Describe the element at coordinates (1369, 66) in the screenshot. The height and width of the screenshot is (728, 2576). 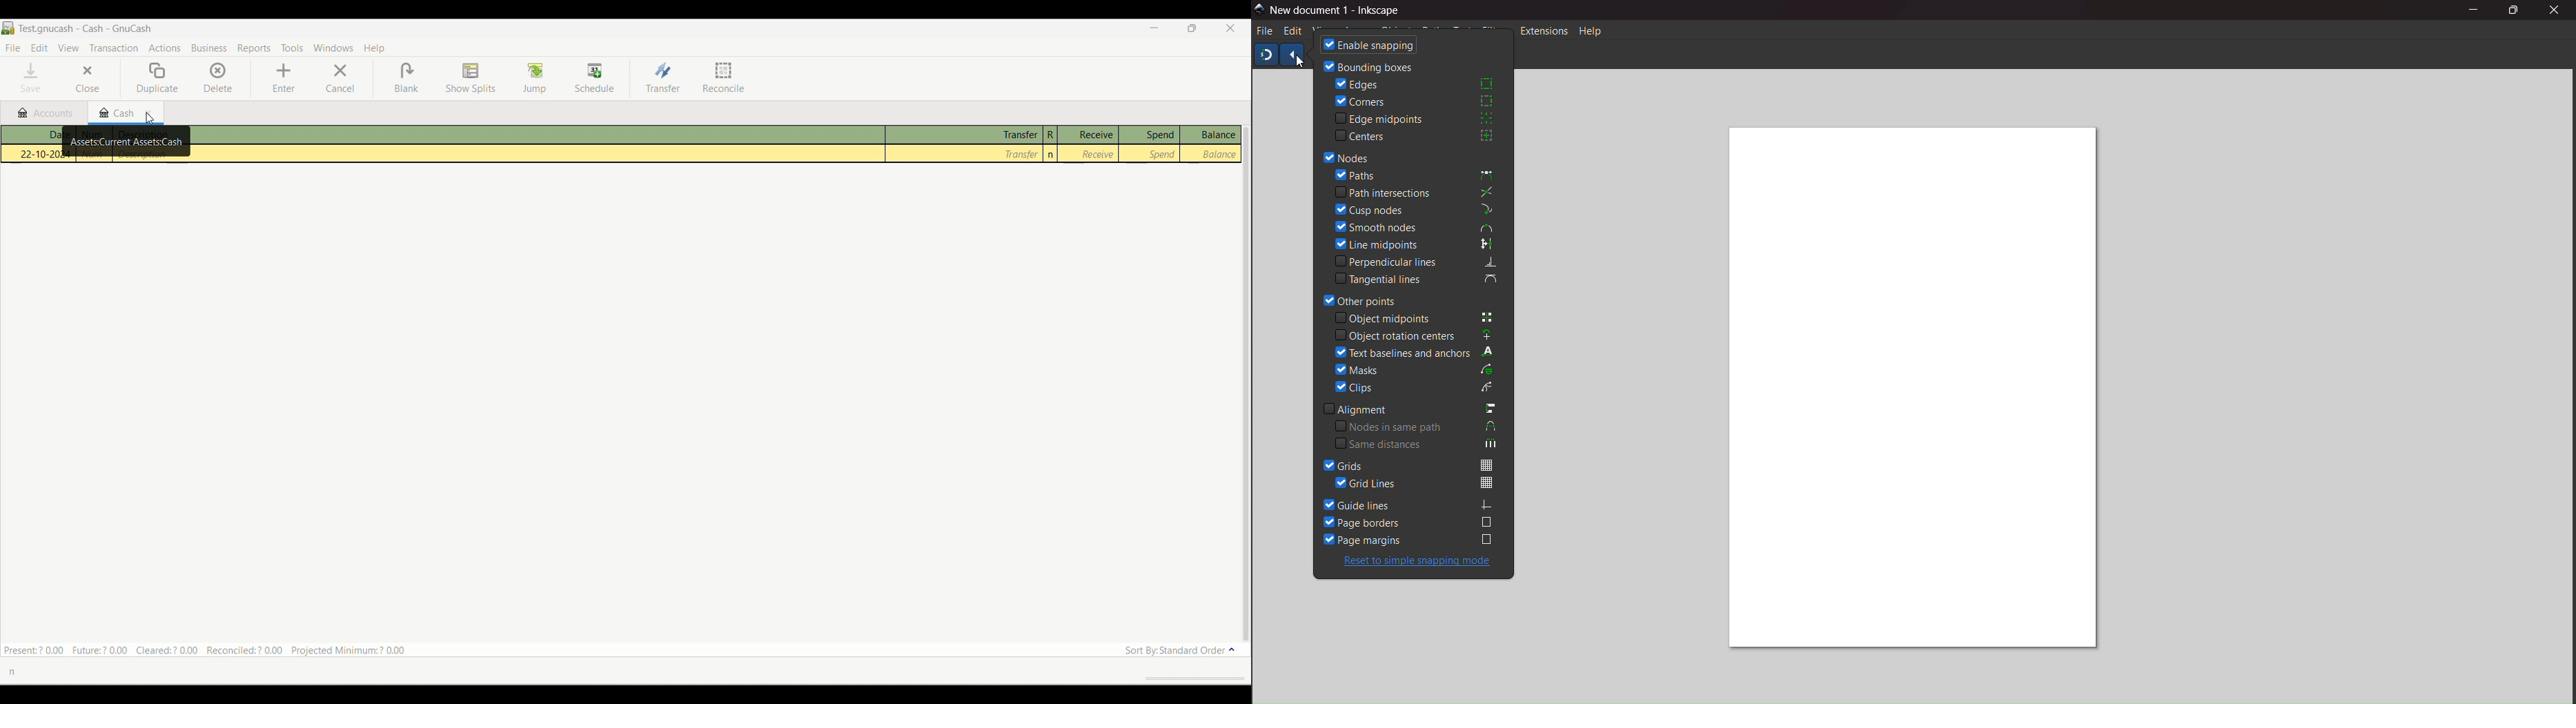
I see `bounding boxes` at that location.